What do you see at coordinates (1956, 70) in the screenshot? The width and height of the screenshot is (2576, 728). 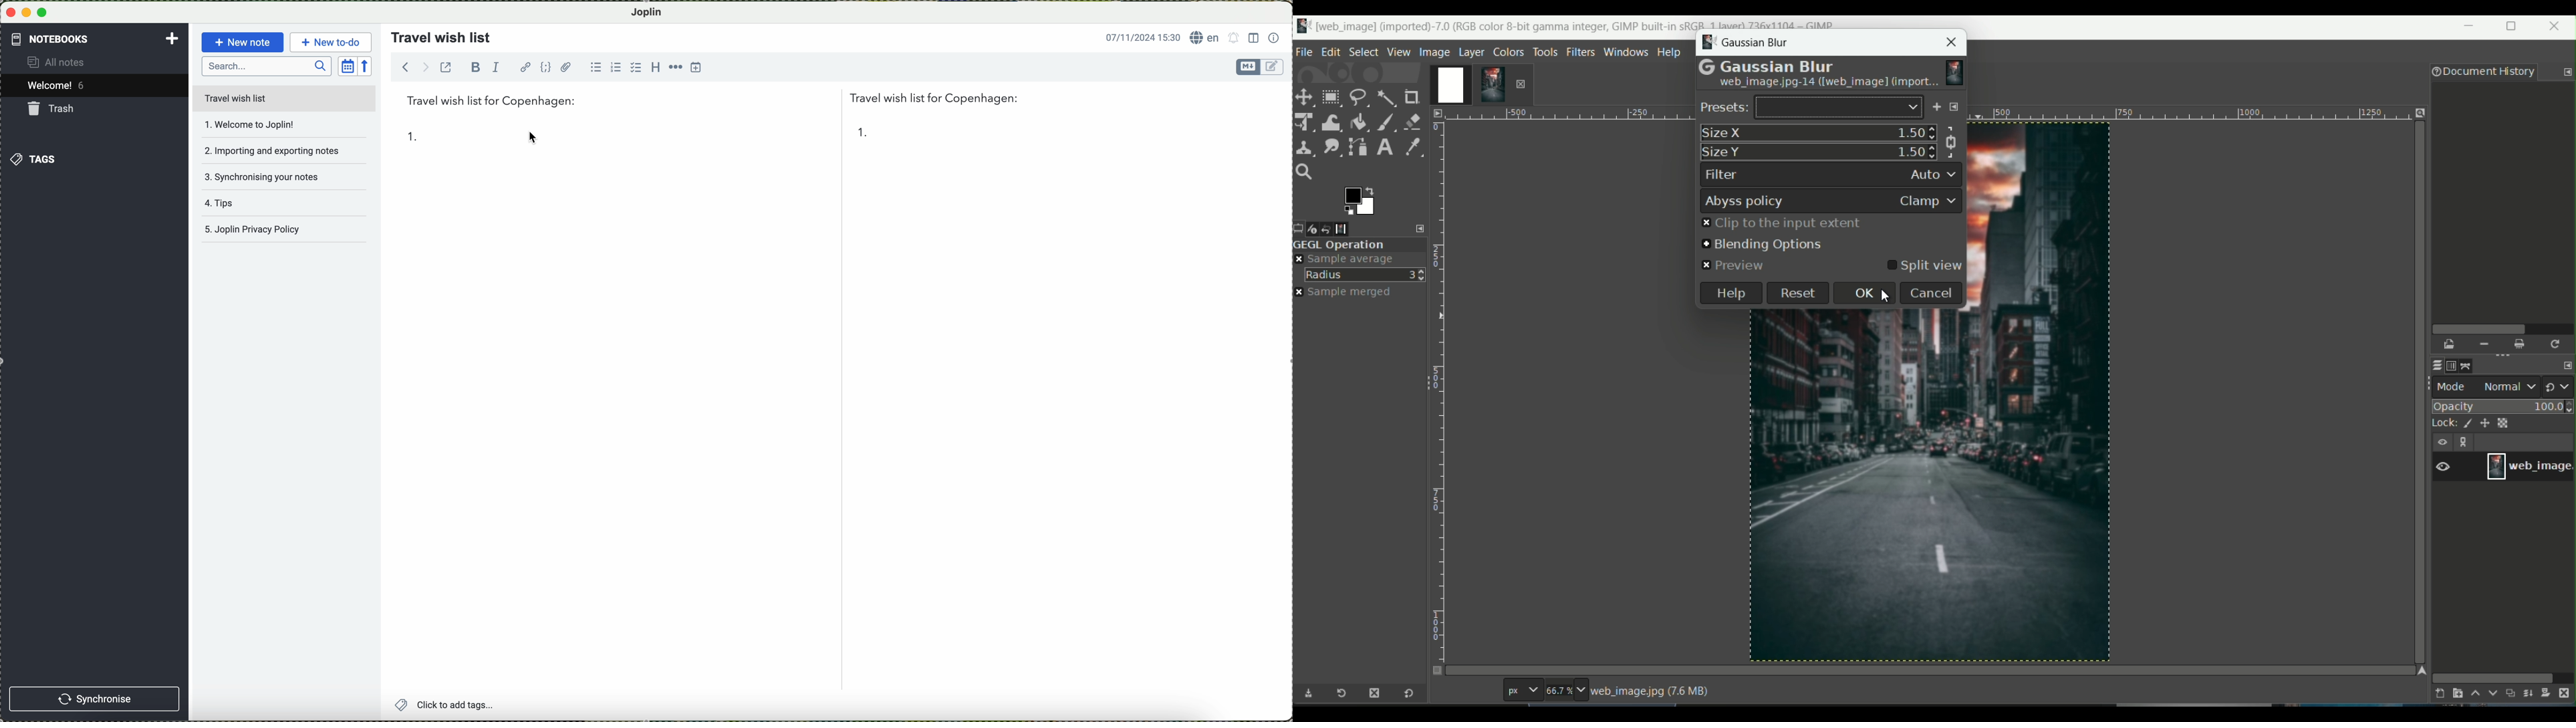 I see `image preview` at bounding box center [1956, 70].